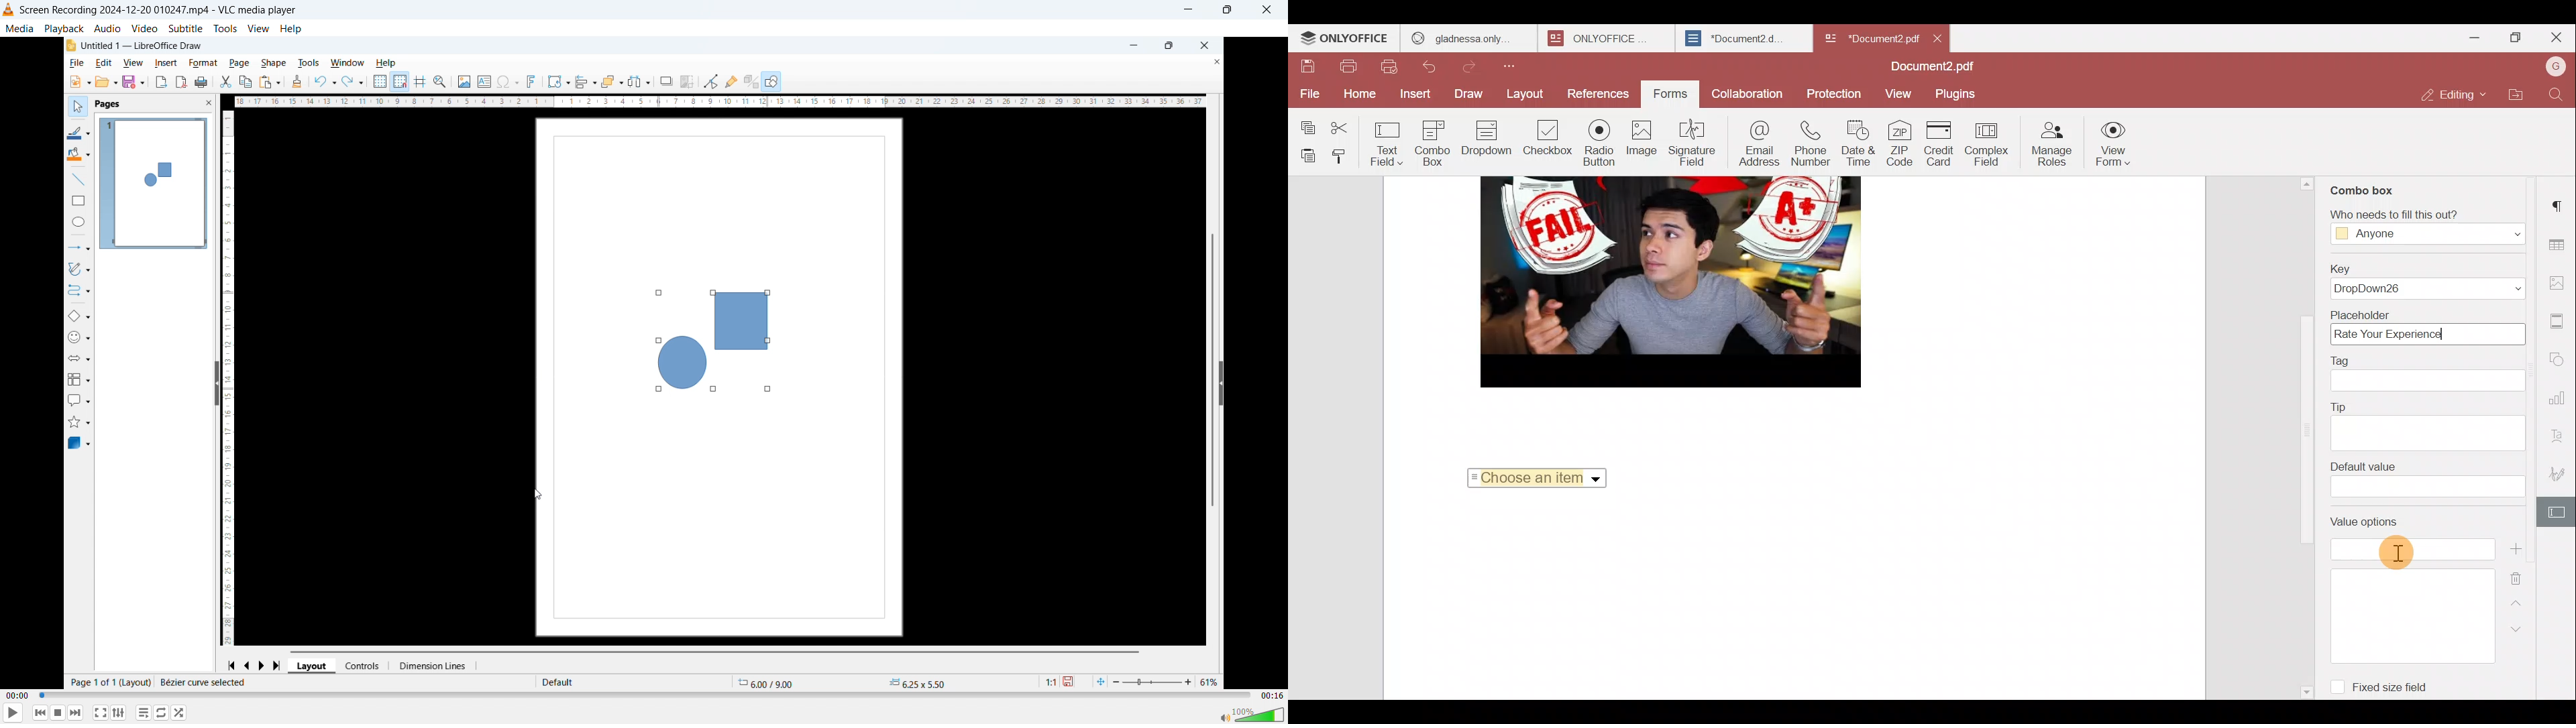 The width and height of the screenshot is (2576, 728). I want to click on Signature field, so click(1692, 142).